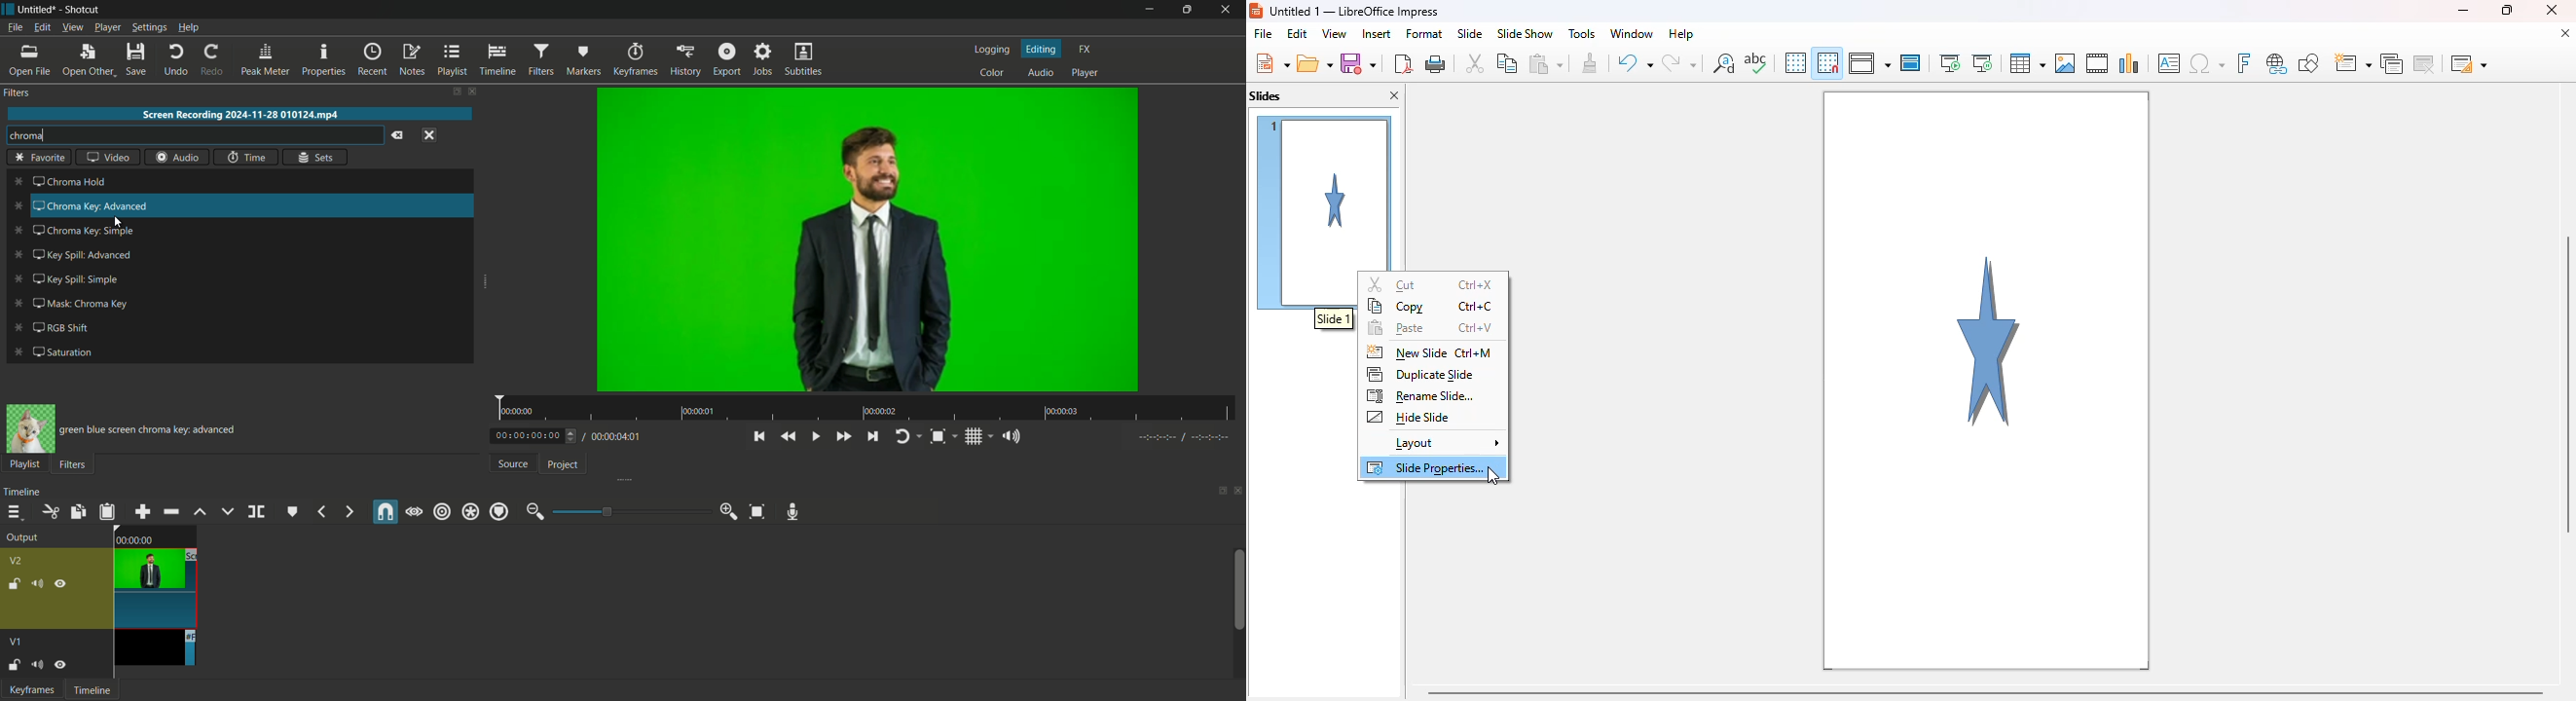 The width and height of the screenshot is (2576, 728). Describe the element at coordinates (1041, 48) in the screenshot. I see `editing` at that location.